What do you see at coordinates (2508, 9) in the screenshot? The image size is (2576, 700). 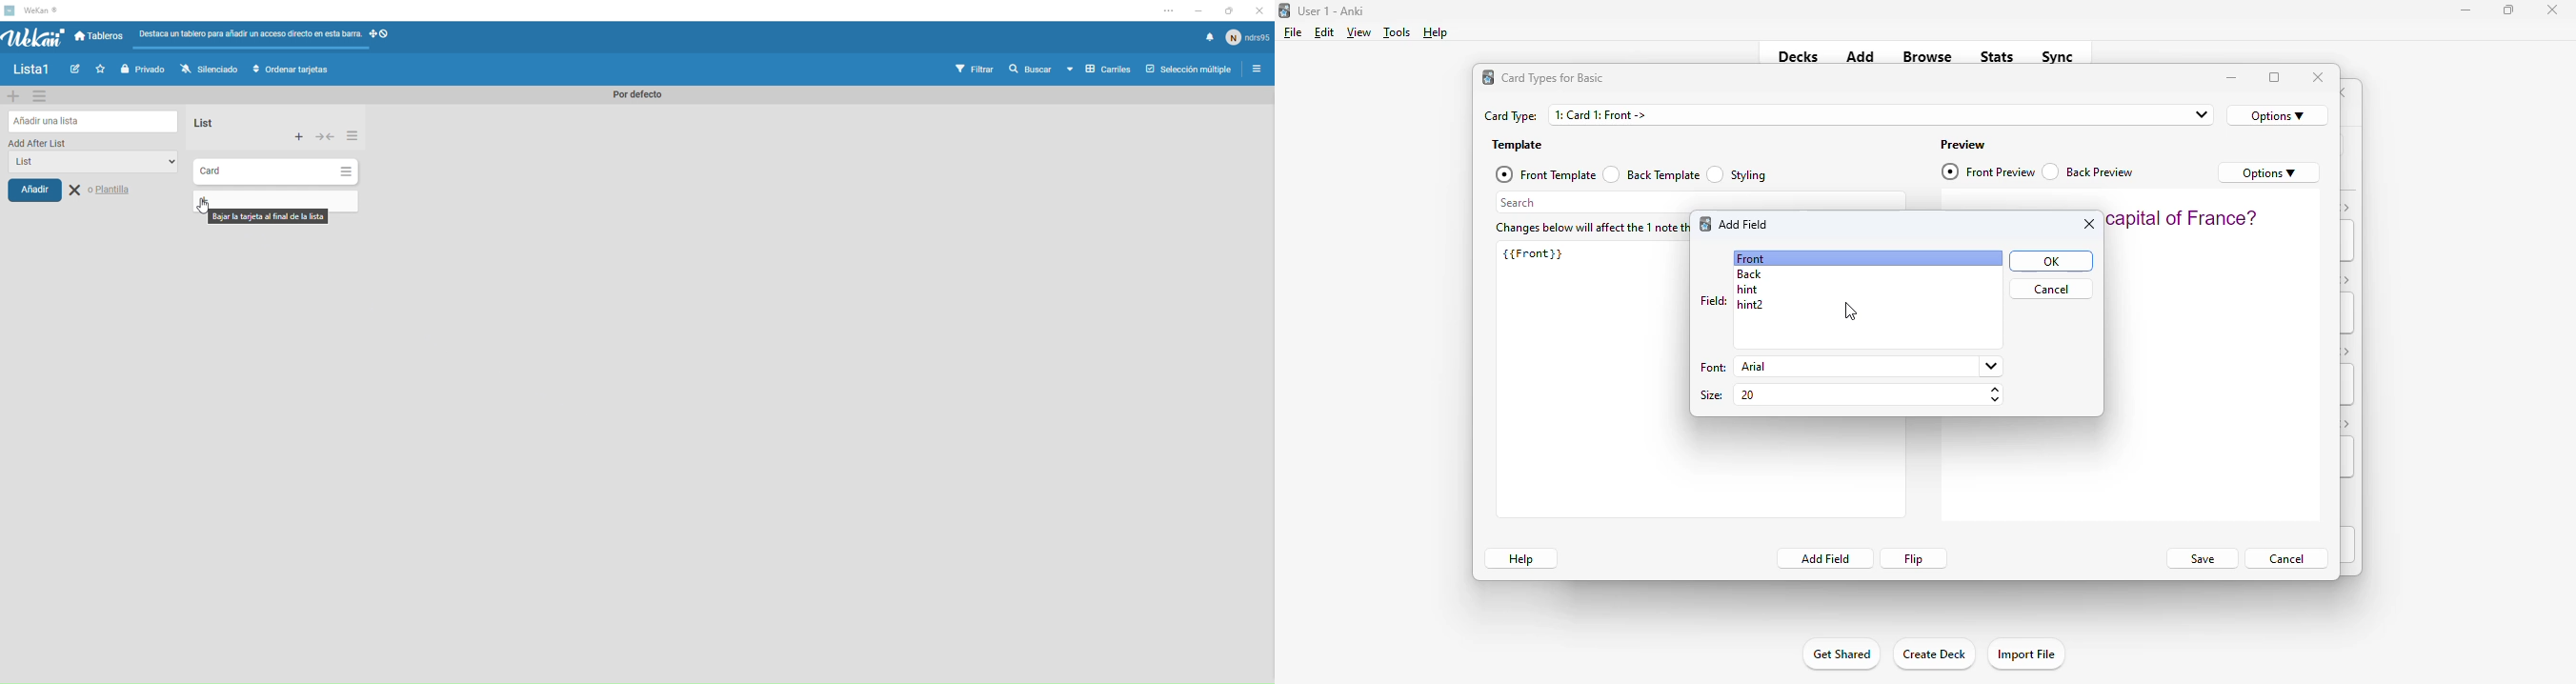 I see `maximize` at bounding box center [2508, 9].